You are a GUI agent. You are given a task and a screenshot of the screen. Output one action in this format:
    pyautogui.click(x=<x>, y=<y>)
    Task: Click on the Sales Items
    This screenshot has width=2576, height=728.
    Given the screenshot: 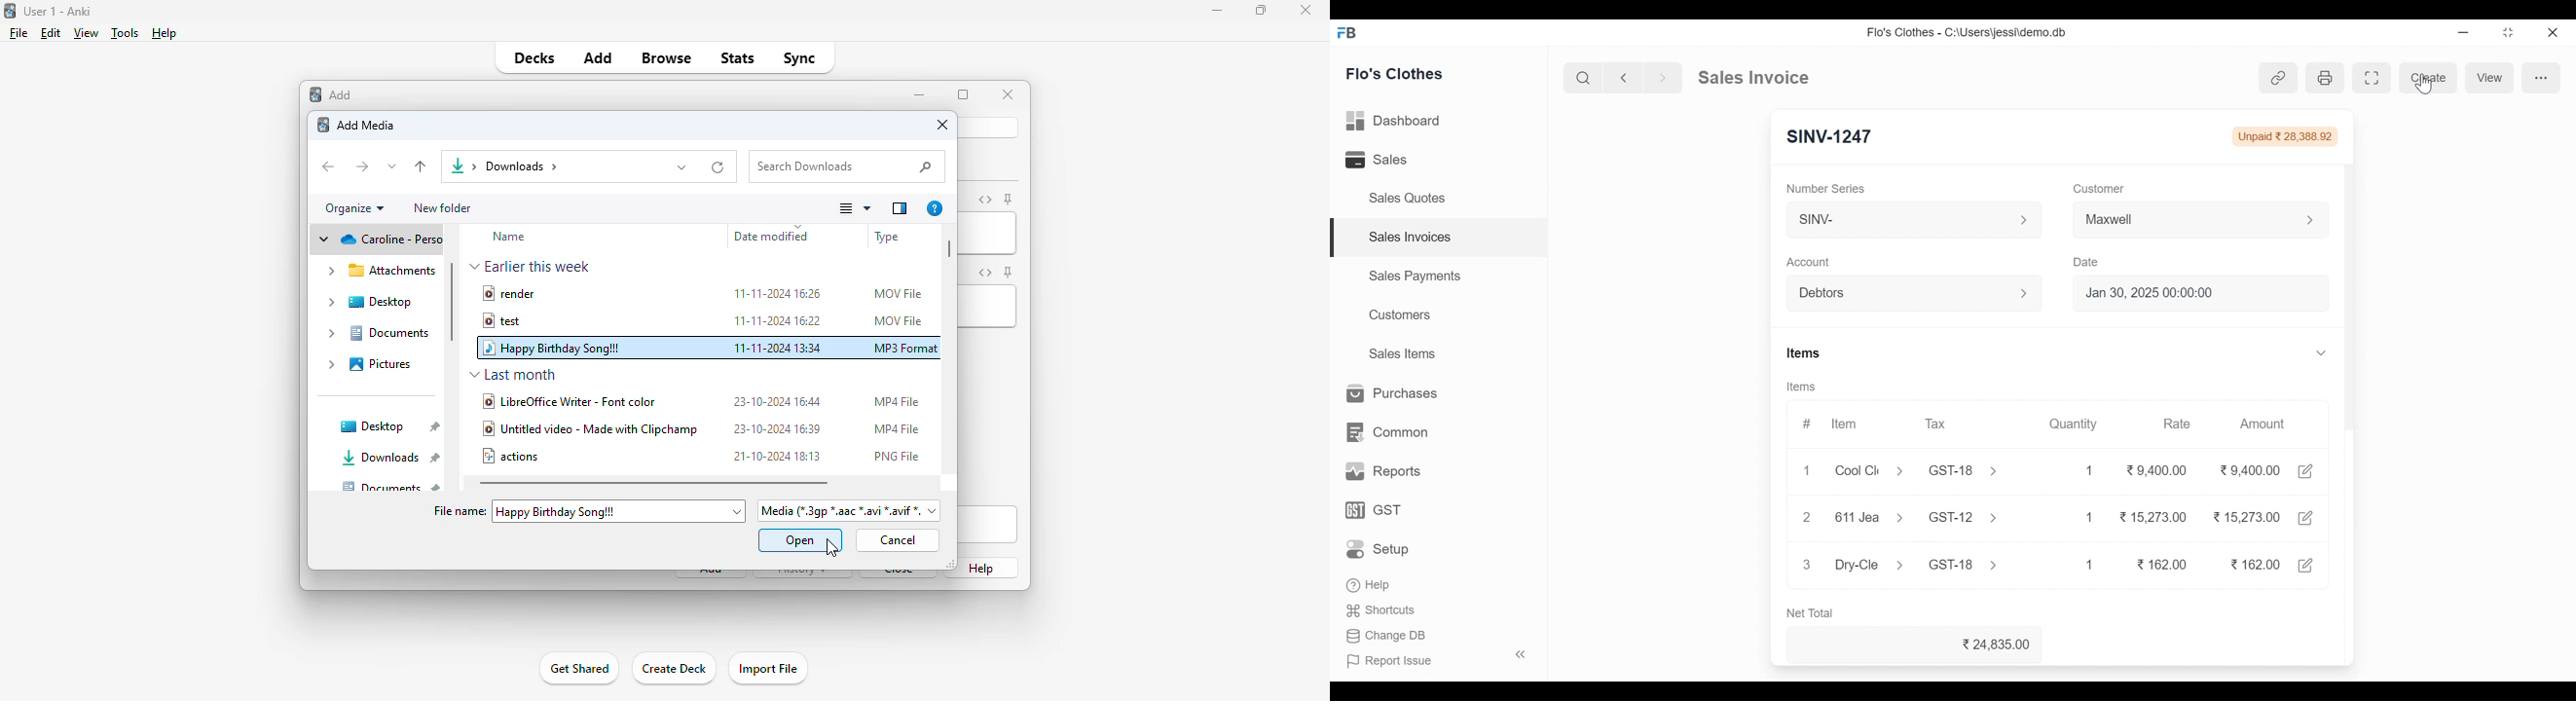 What is the action you would take?
    pyautogui.click(x=1401, y=353)
    